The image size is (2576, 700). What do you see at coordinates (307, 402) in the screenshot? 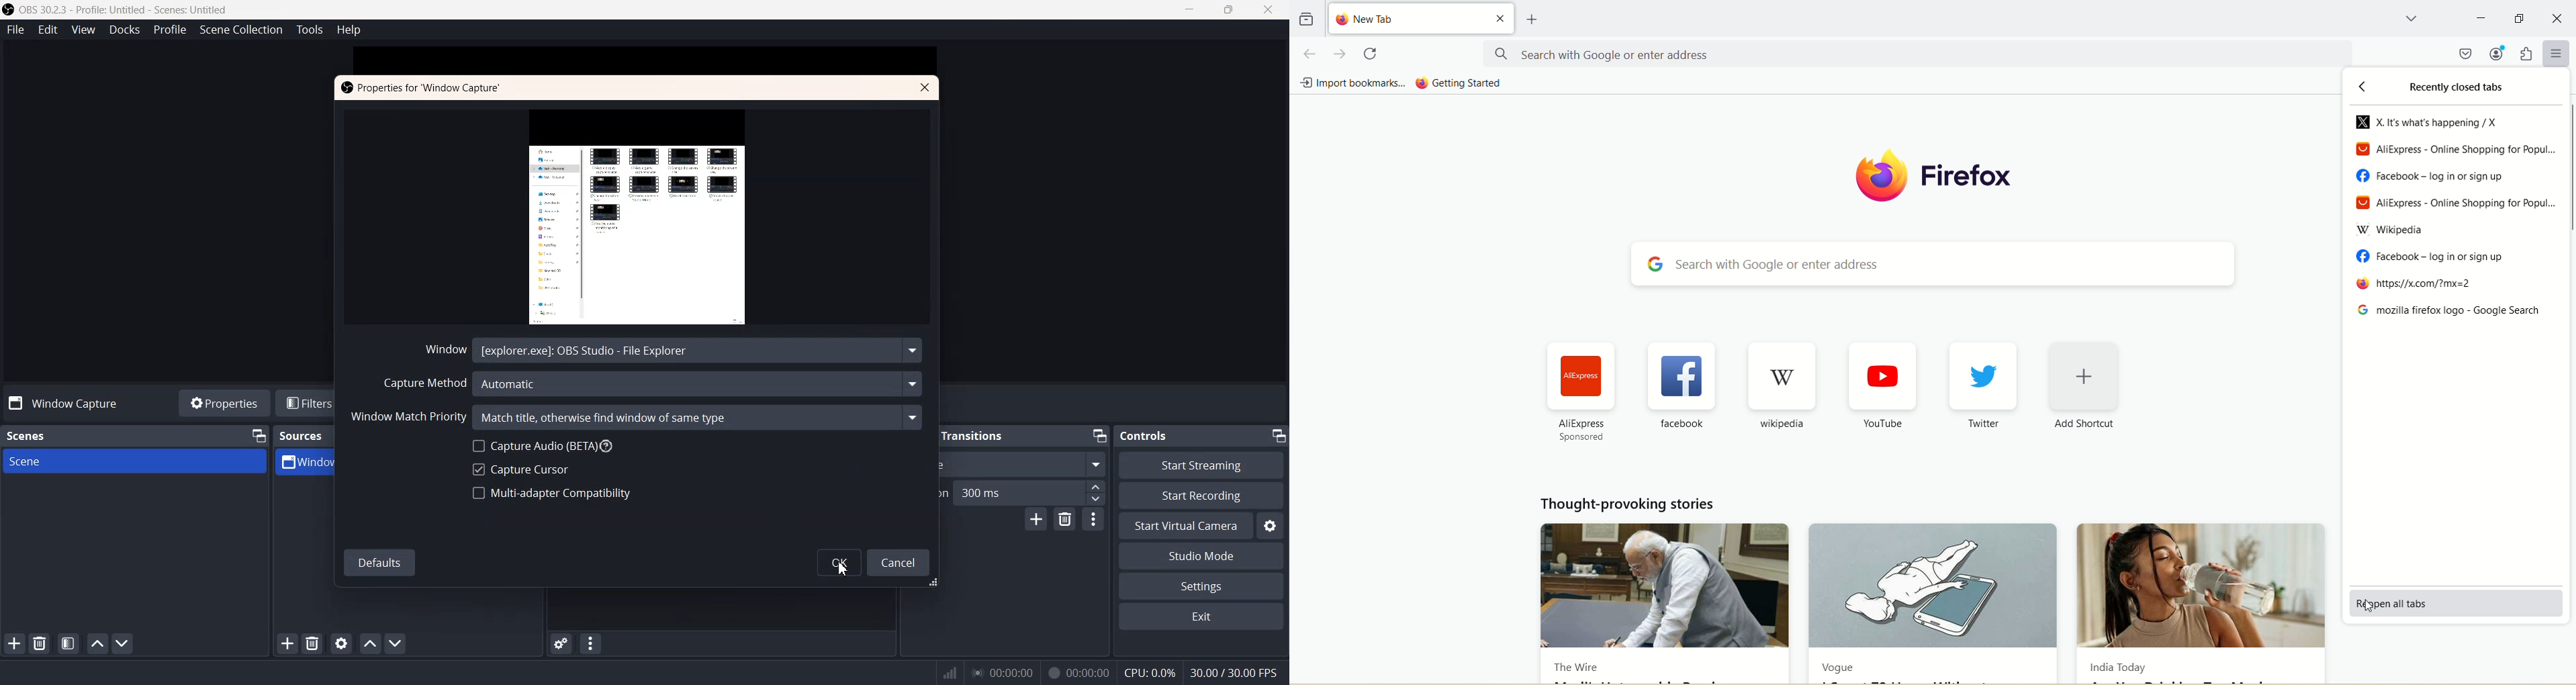
I see `Filters` at bounding box center [307, 402].